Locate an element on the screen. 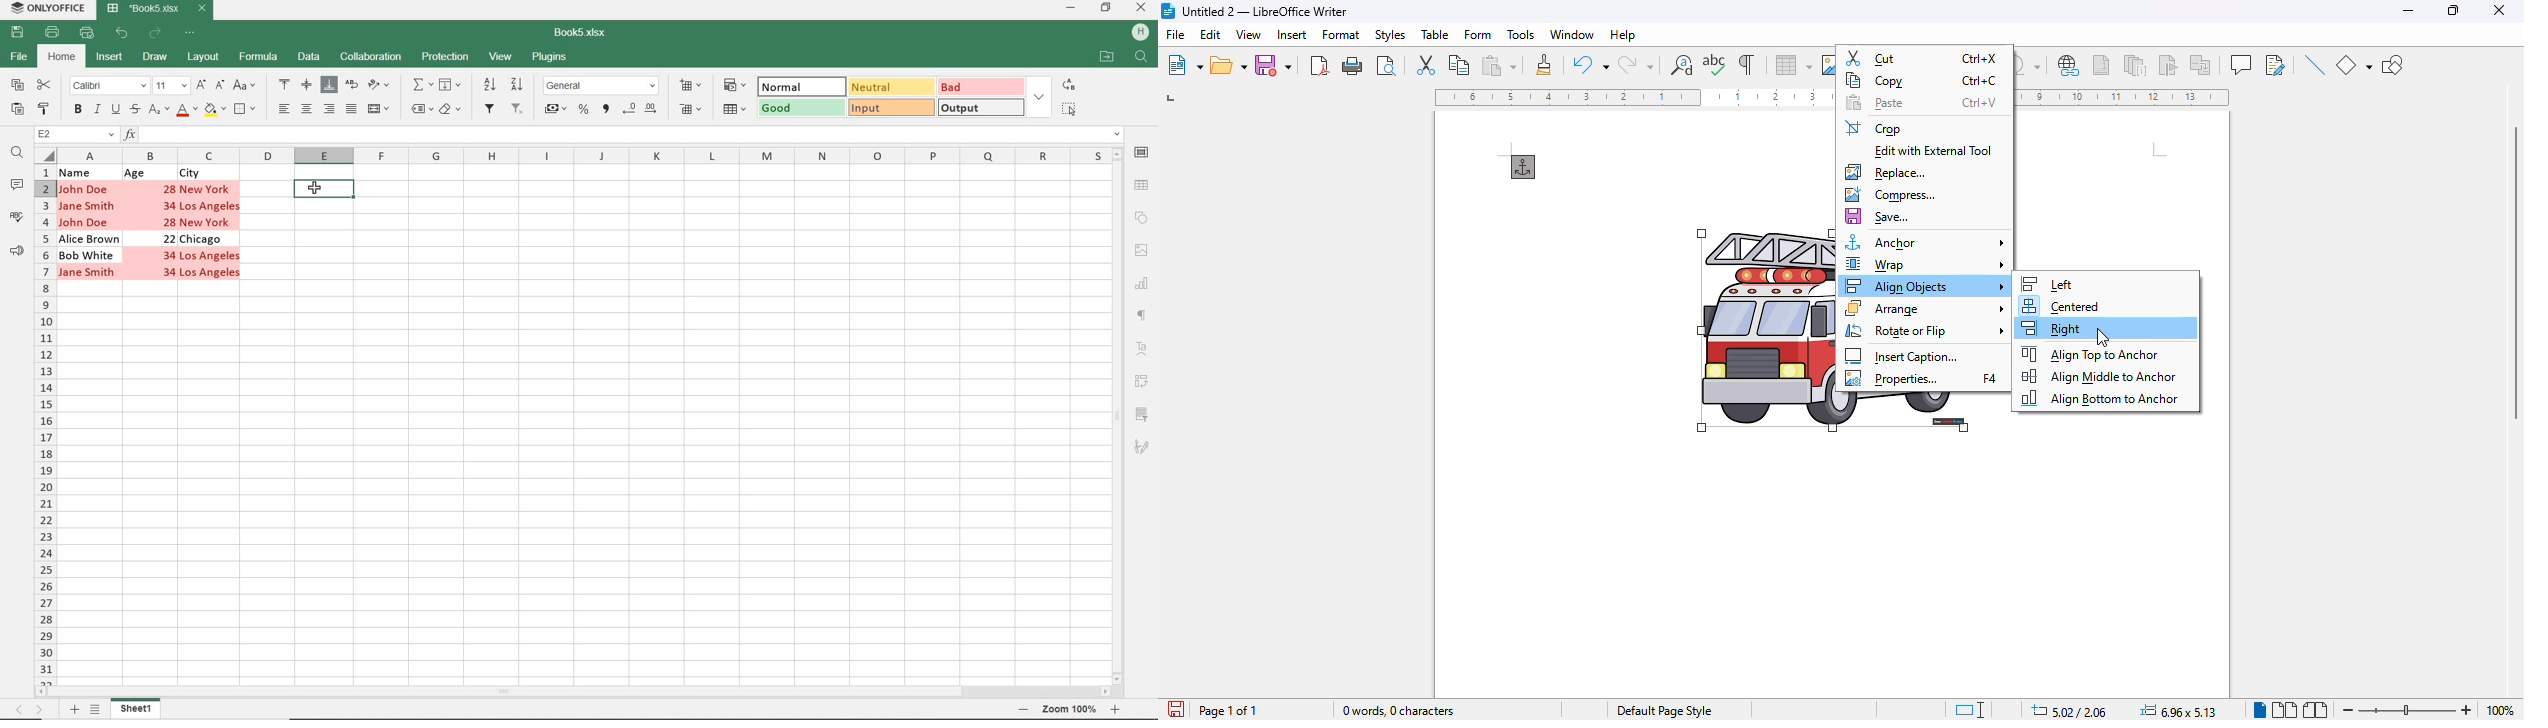 Image resolution: width=2548 pixels, height=728 pixels. REPLACE is located at coordinates (1070, 85).